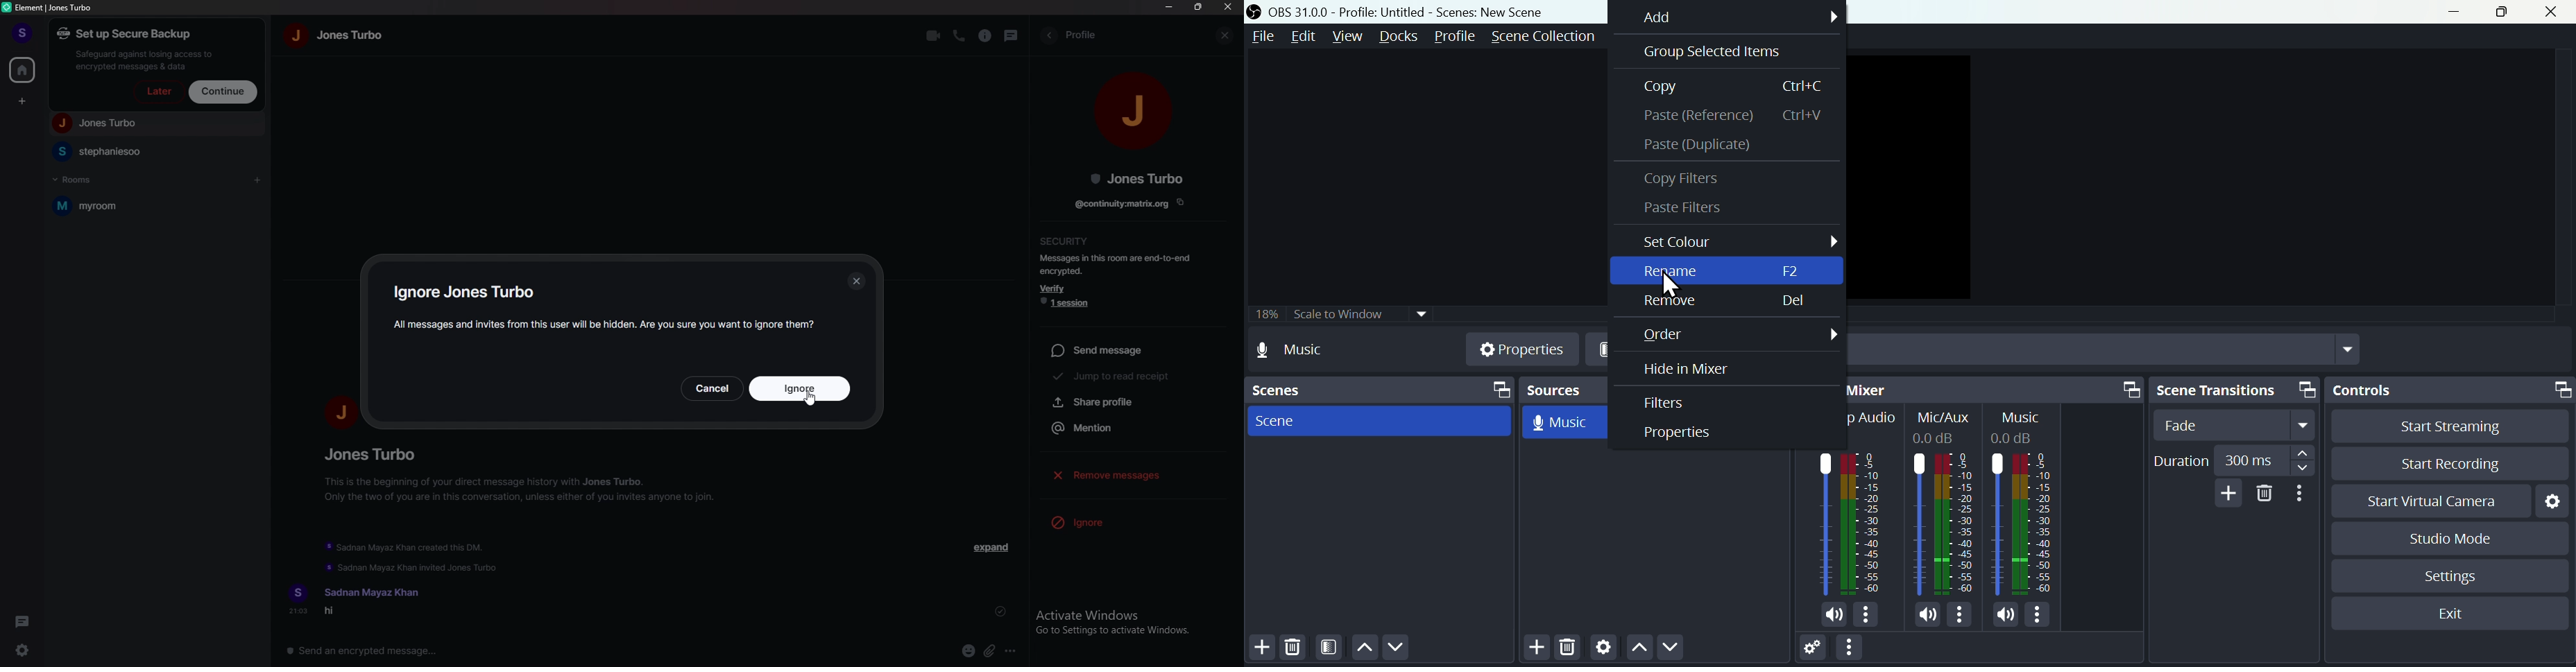 Image resolution: width=2576 pixels, height=672 pixels. Describe the element at coordinates (1518, 349) in the screenshot. I see `Properties` at that location.